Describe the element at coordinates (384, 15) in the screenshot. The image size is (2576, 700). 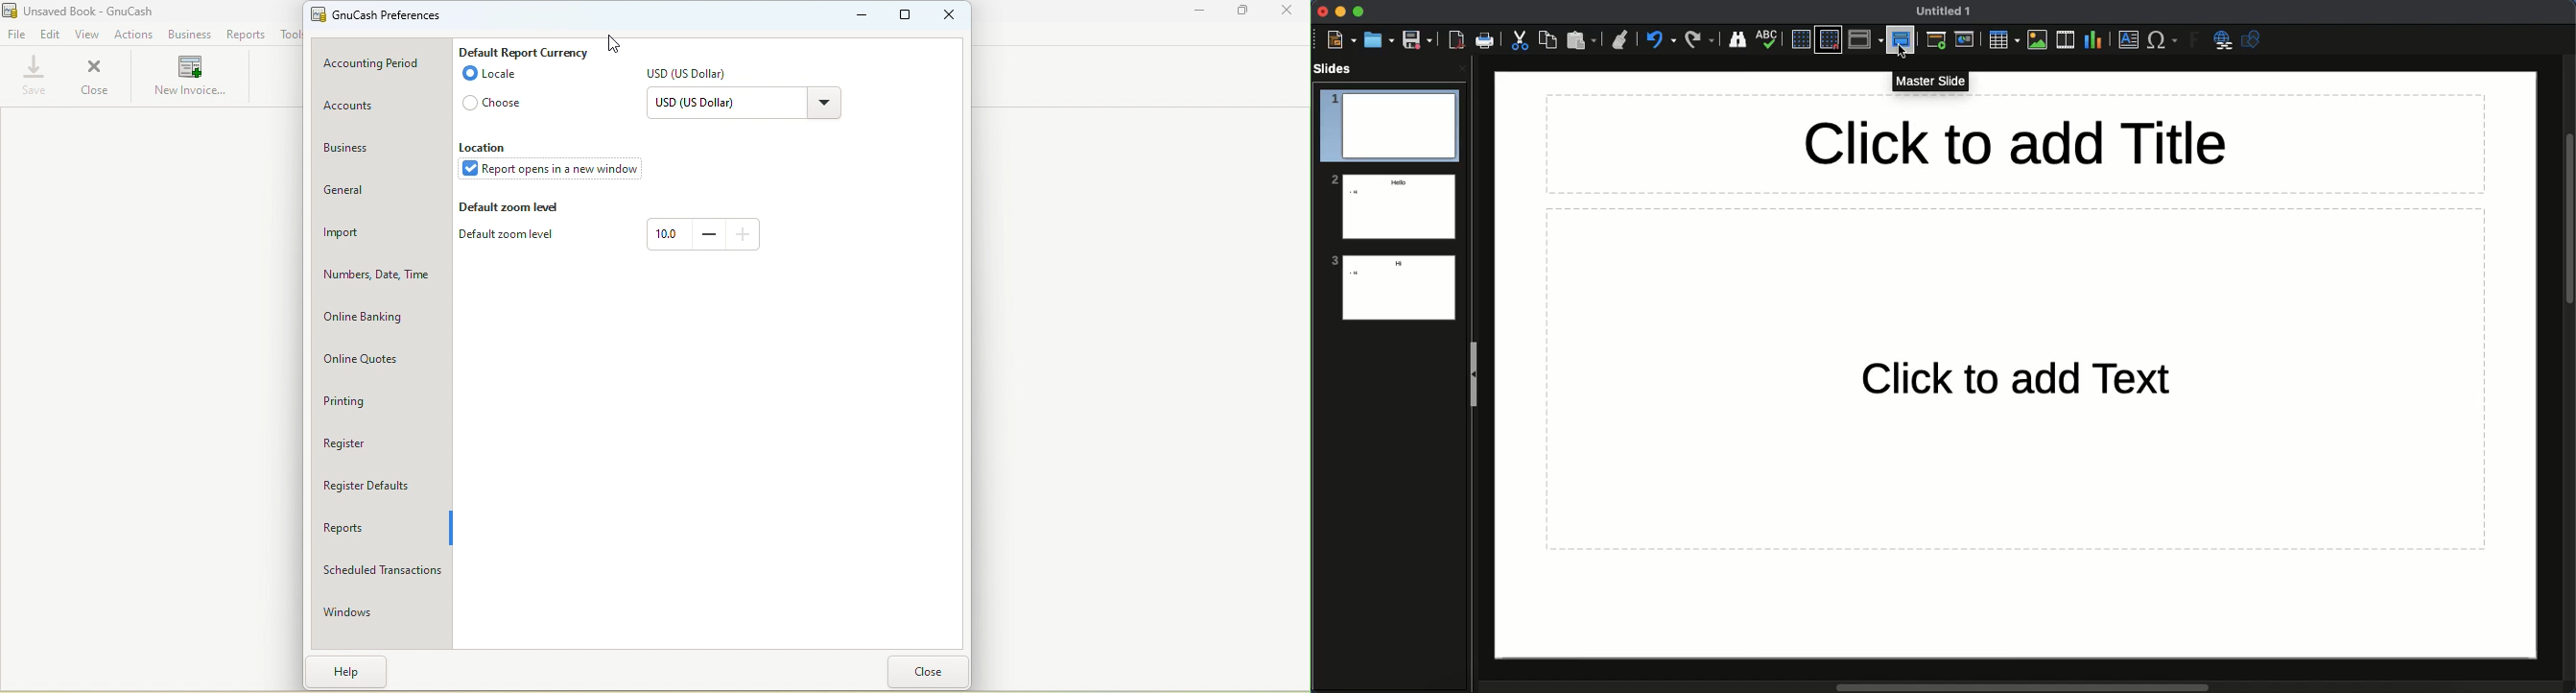
I see `GnuCash preferences` at that location.